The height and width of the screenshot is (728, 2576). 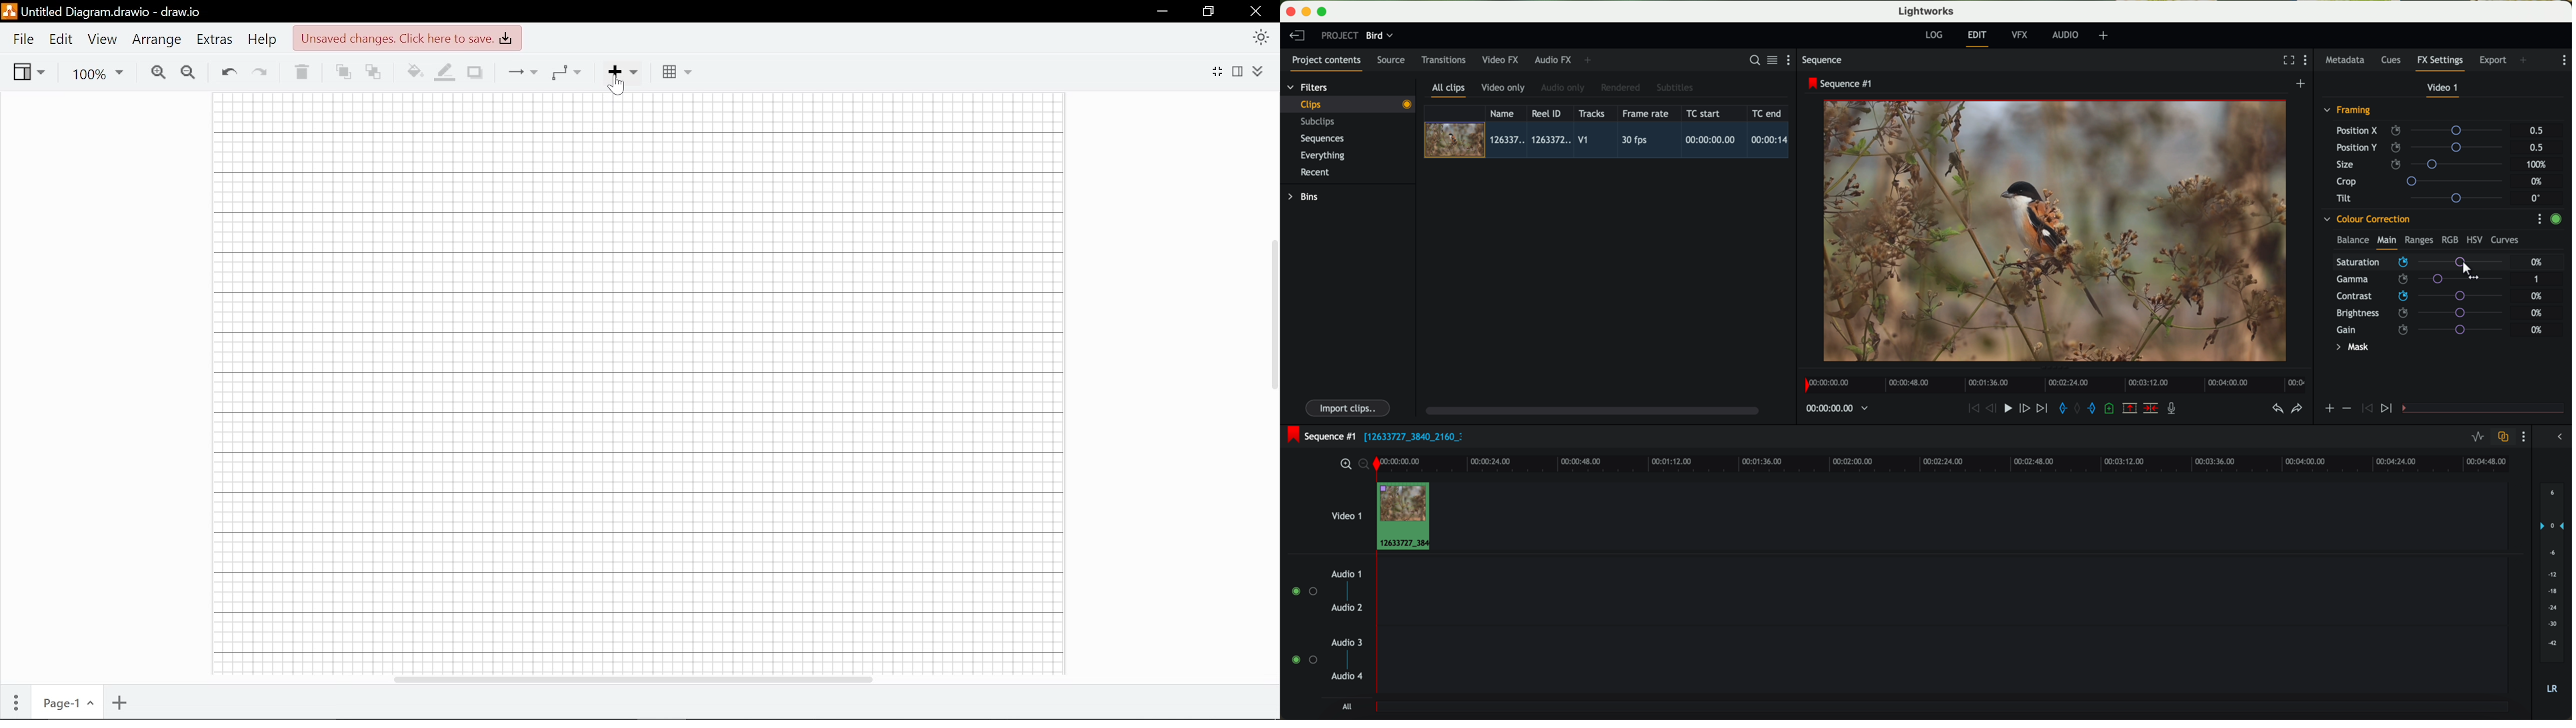 What do you see at coordinates (190, 73) in the screenshot?
I see `Zoom out` at bounding box center [190, 73].